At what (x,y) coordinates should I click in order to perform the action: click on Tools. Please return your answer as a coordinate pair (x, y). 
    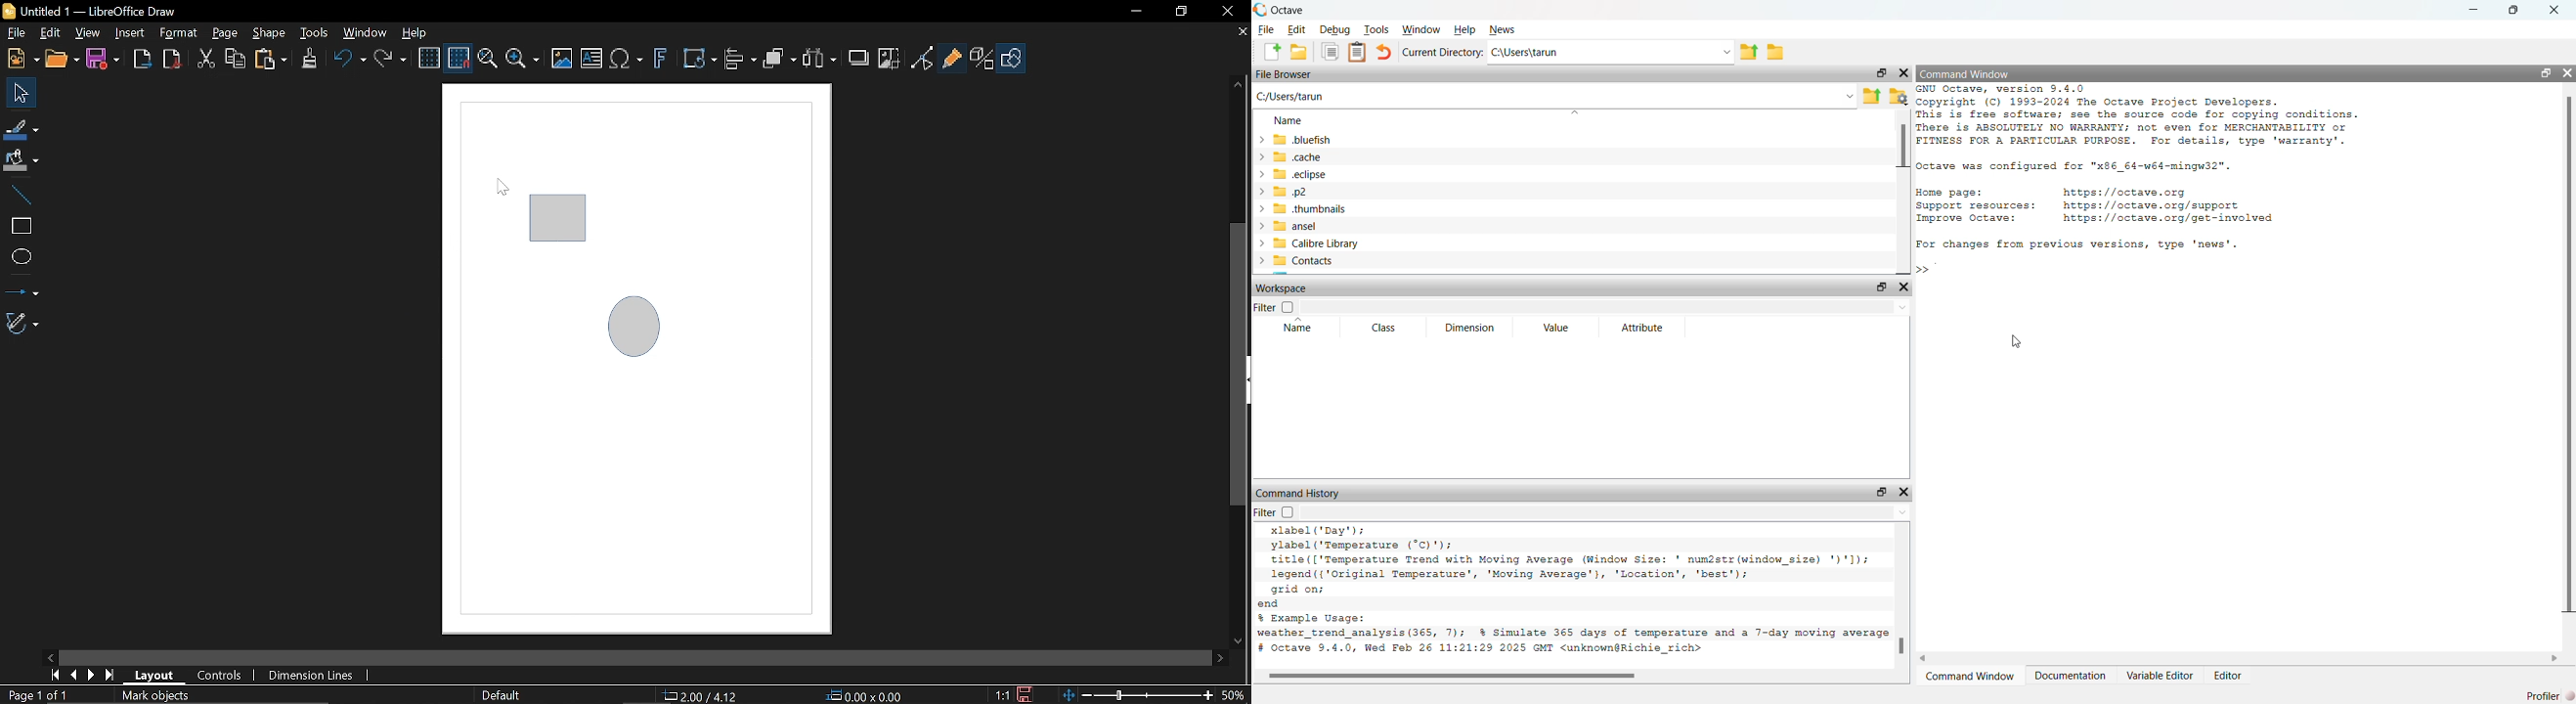
    Looking at the image, I should click on (315, 33).